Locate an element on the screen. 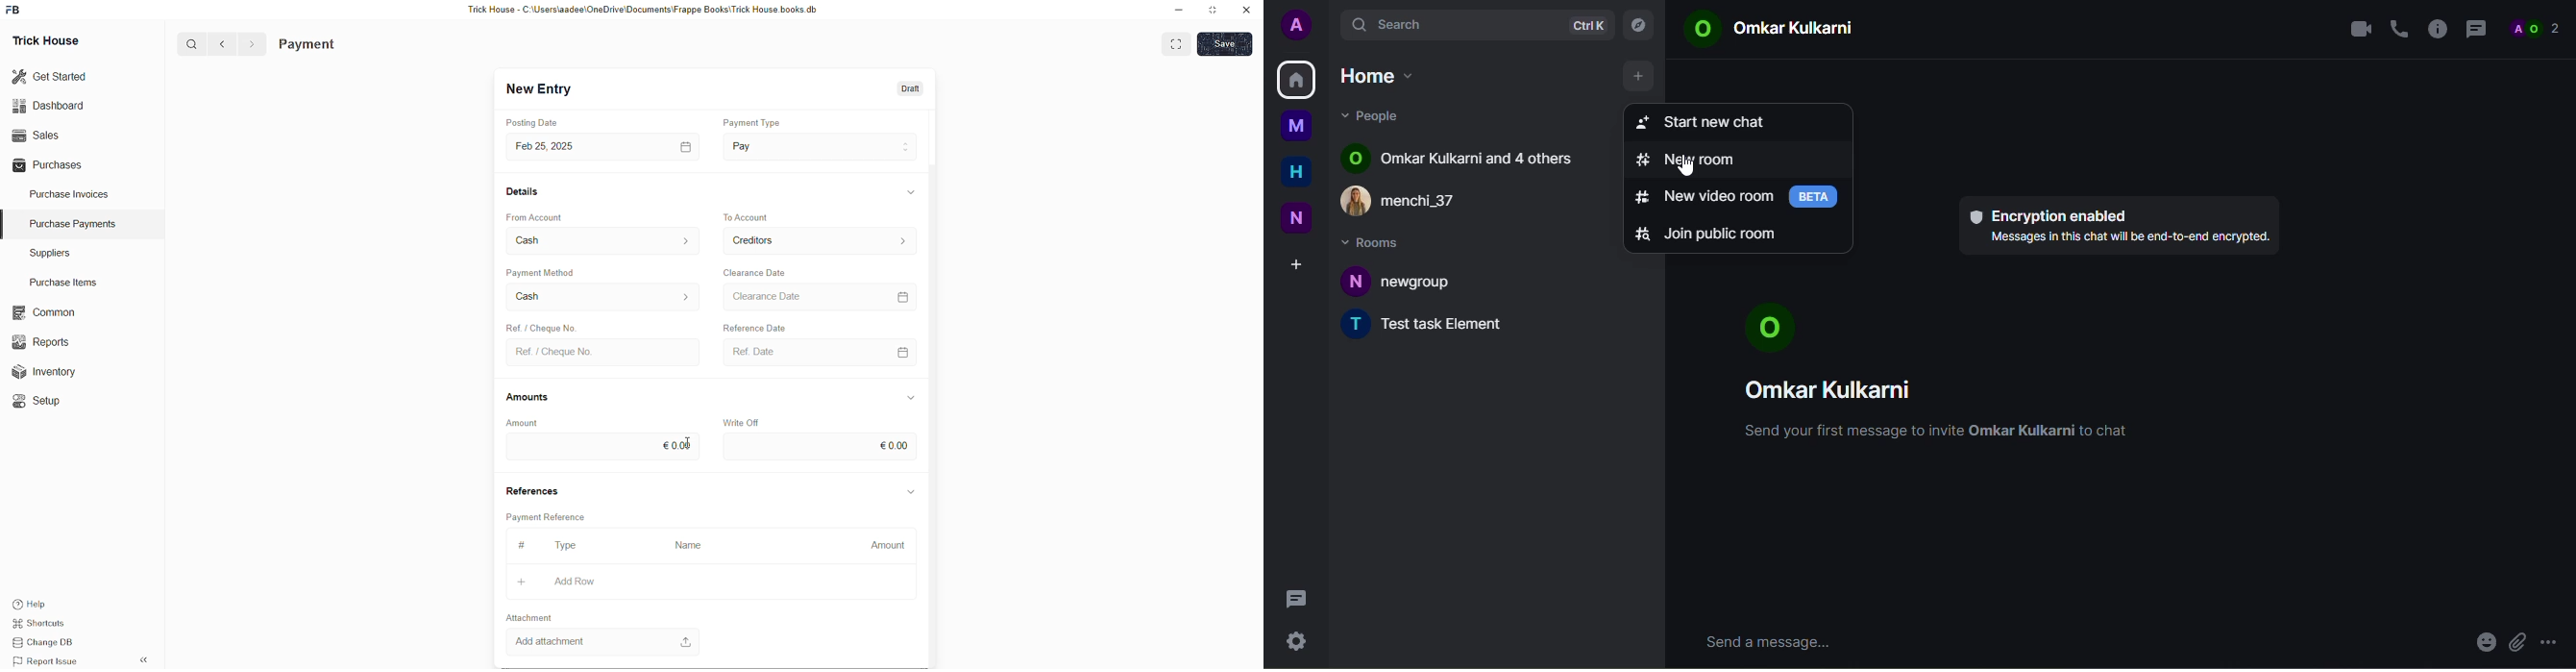  Ref. / Cheque No. is located at coordinates (551, 354).